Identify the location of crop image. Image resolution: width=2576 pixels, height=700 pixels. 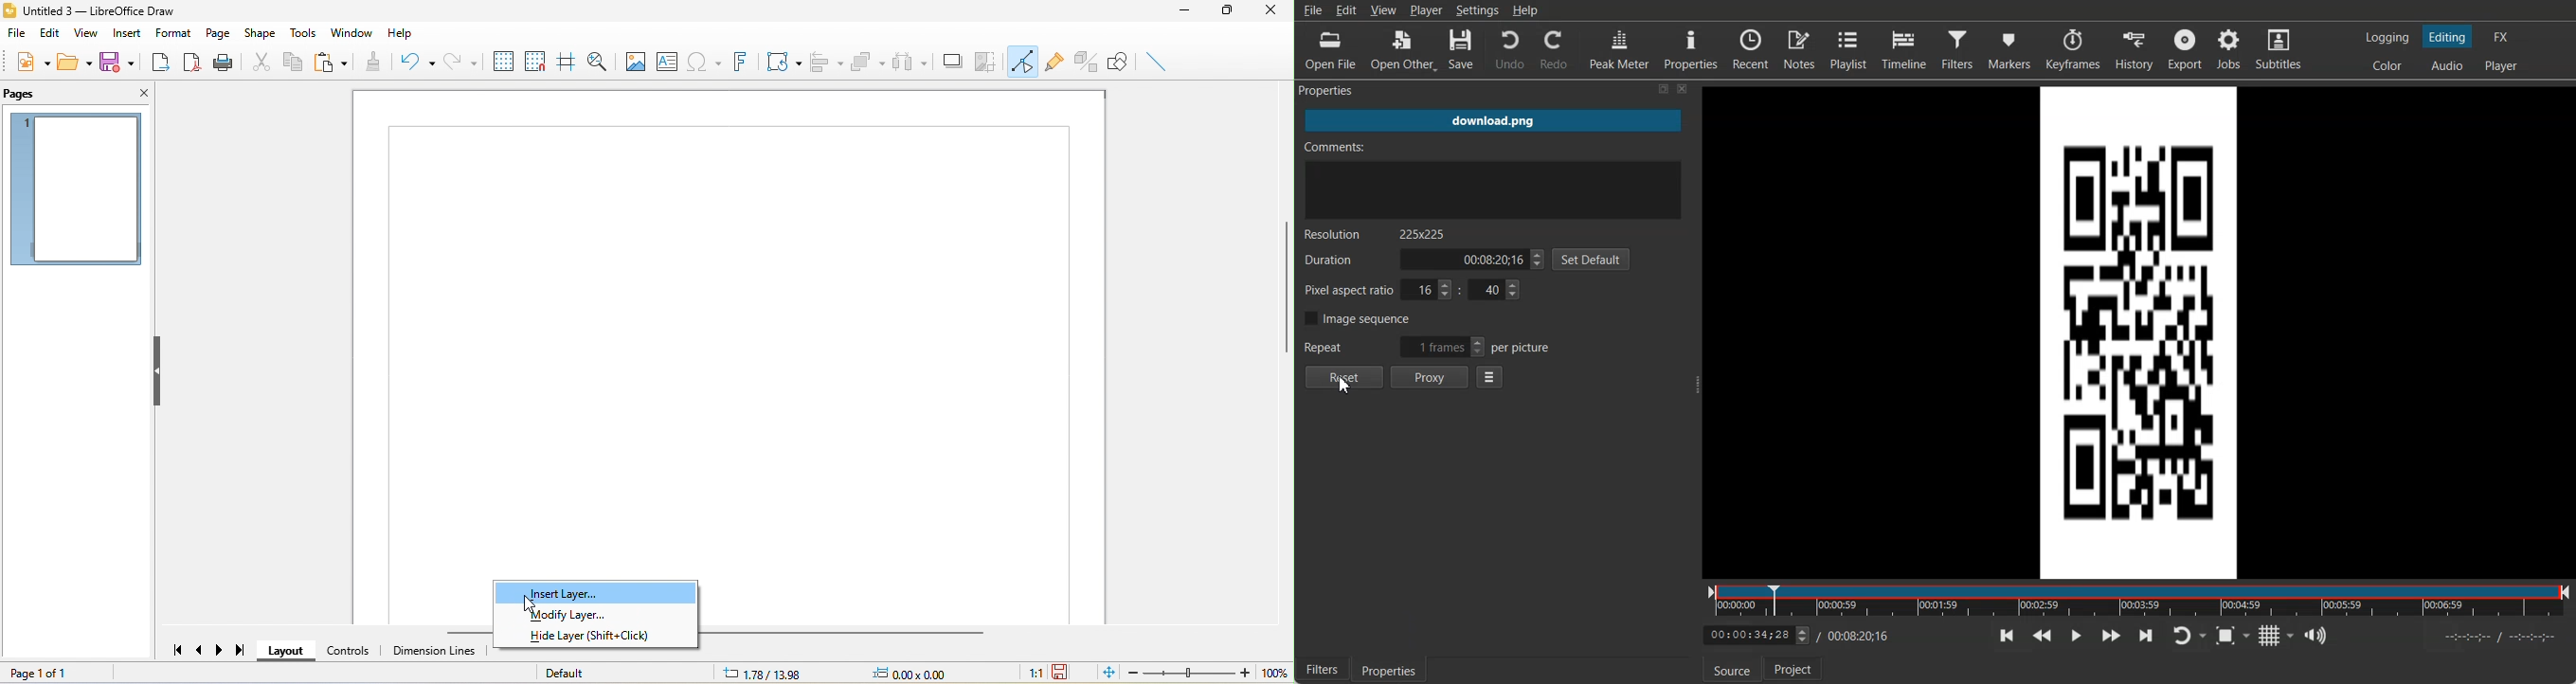
(987, 61).